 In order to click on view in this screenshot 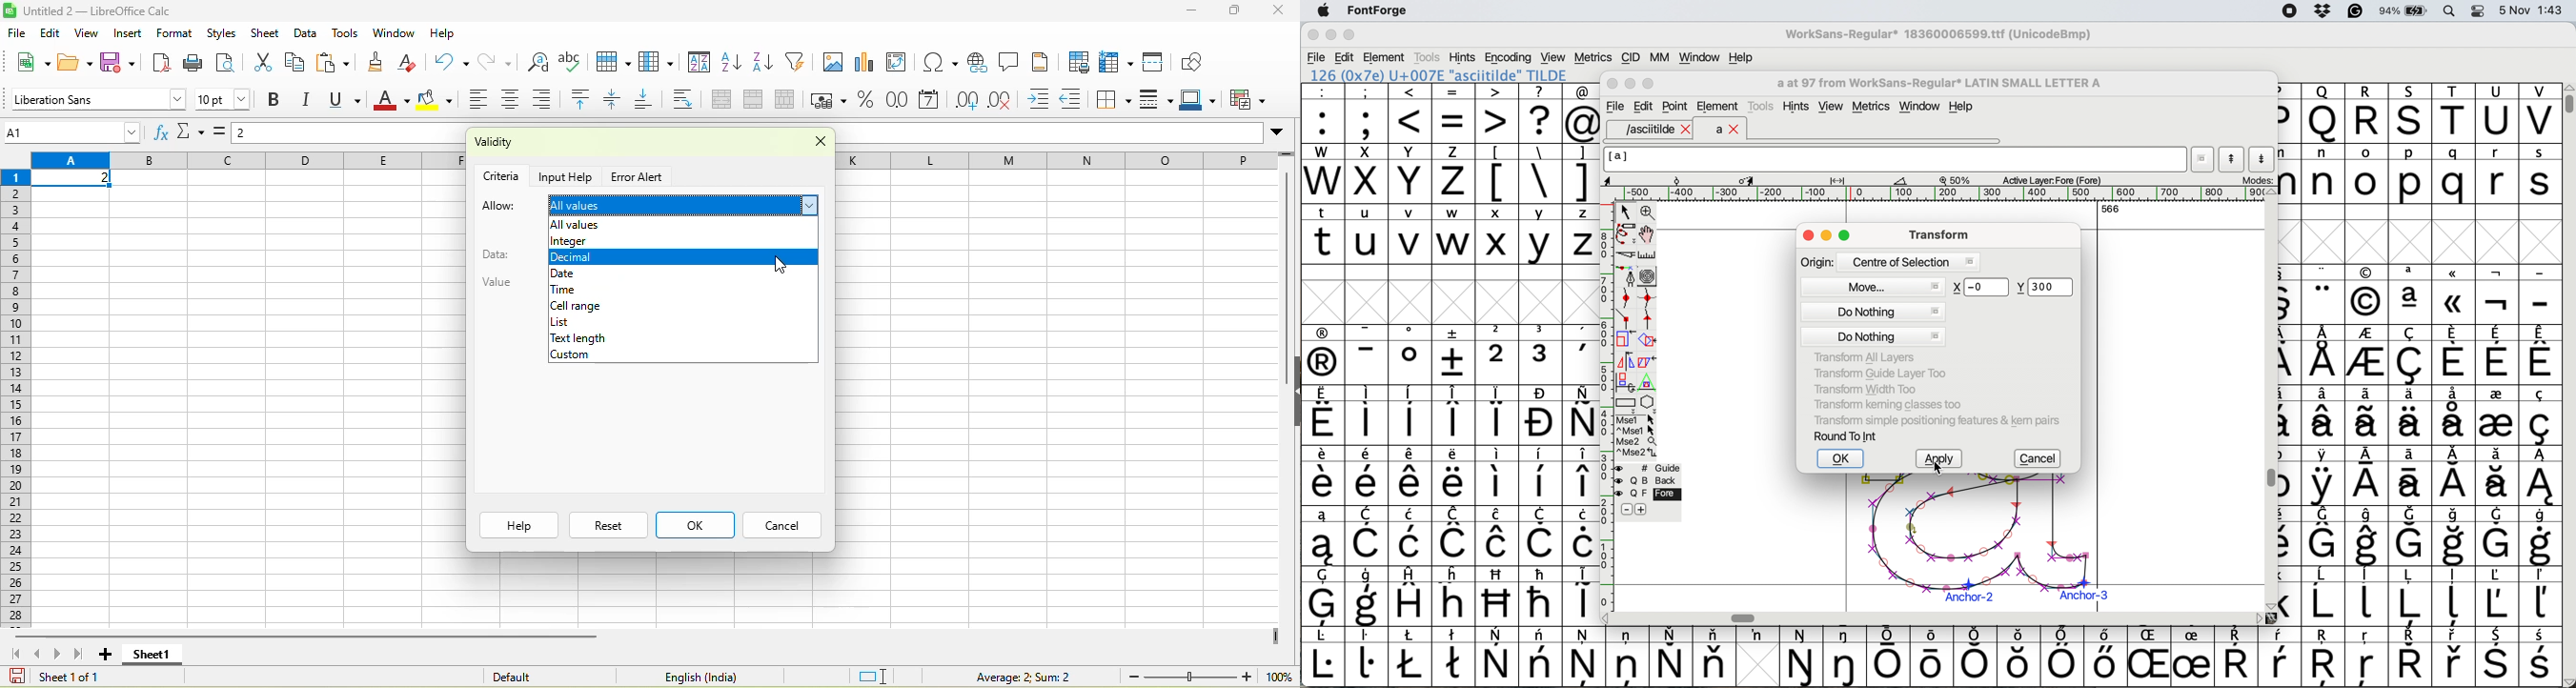, I will do `click(90, 33)`.